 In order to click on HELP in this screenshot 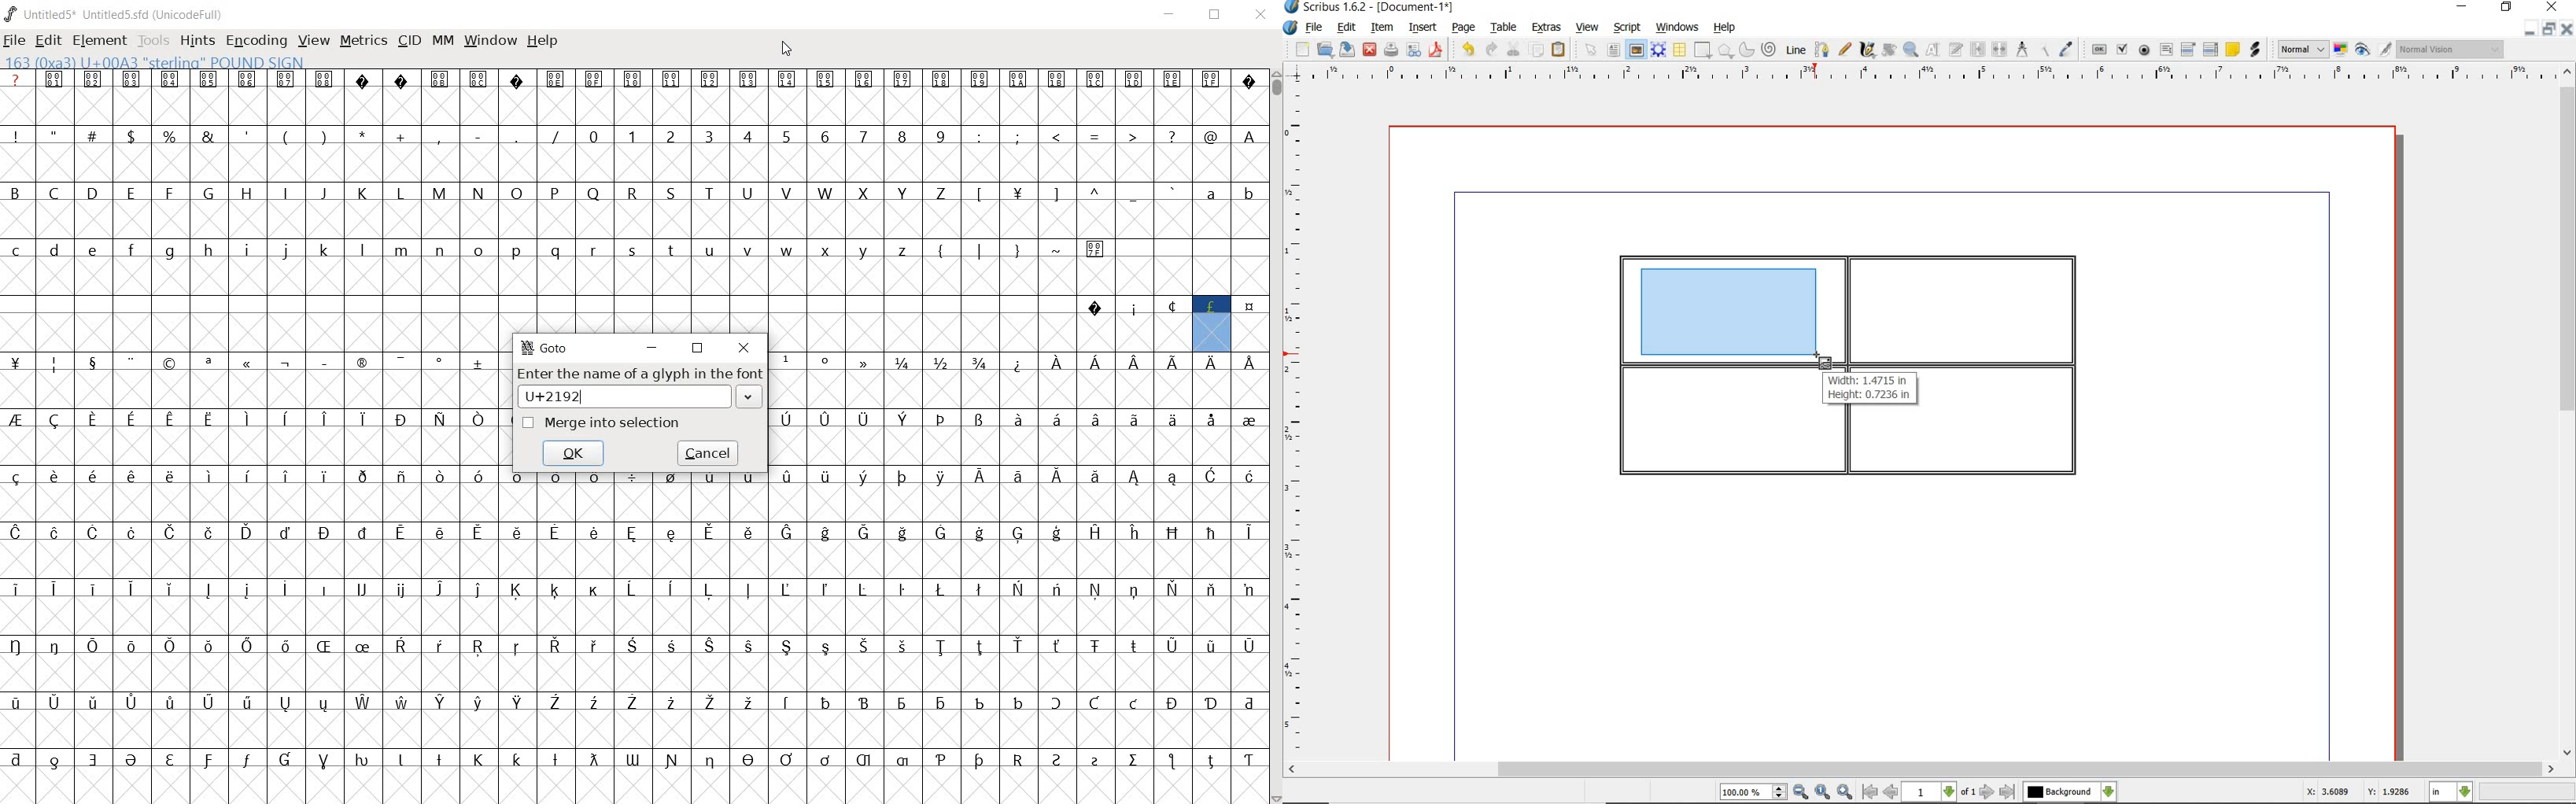, I will do `click(546, 42)`.